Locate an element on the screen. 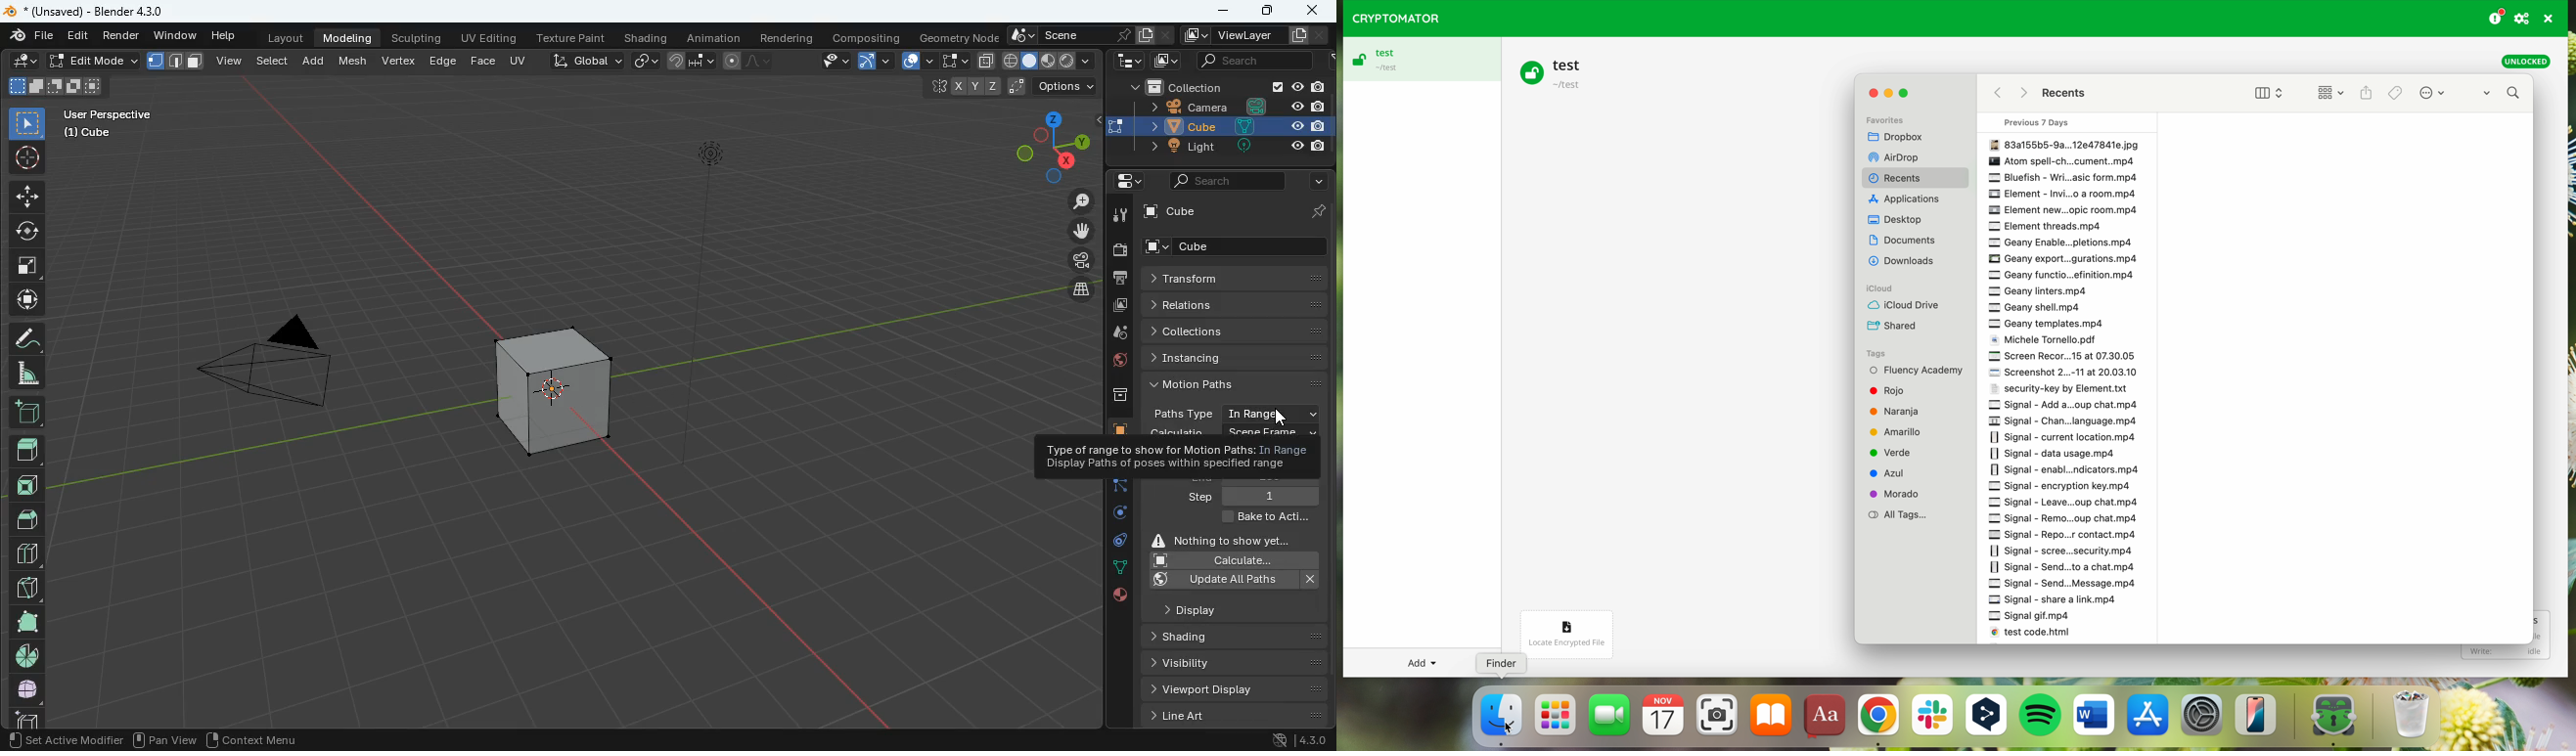 The image size is (2576, 756). settings is located at coordinates (2203, 719).